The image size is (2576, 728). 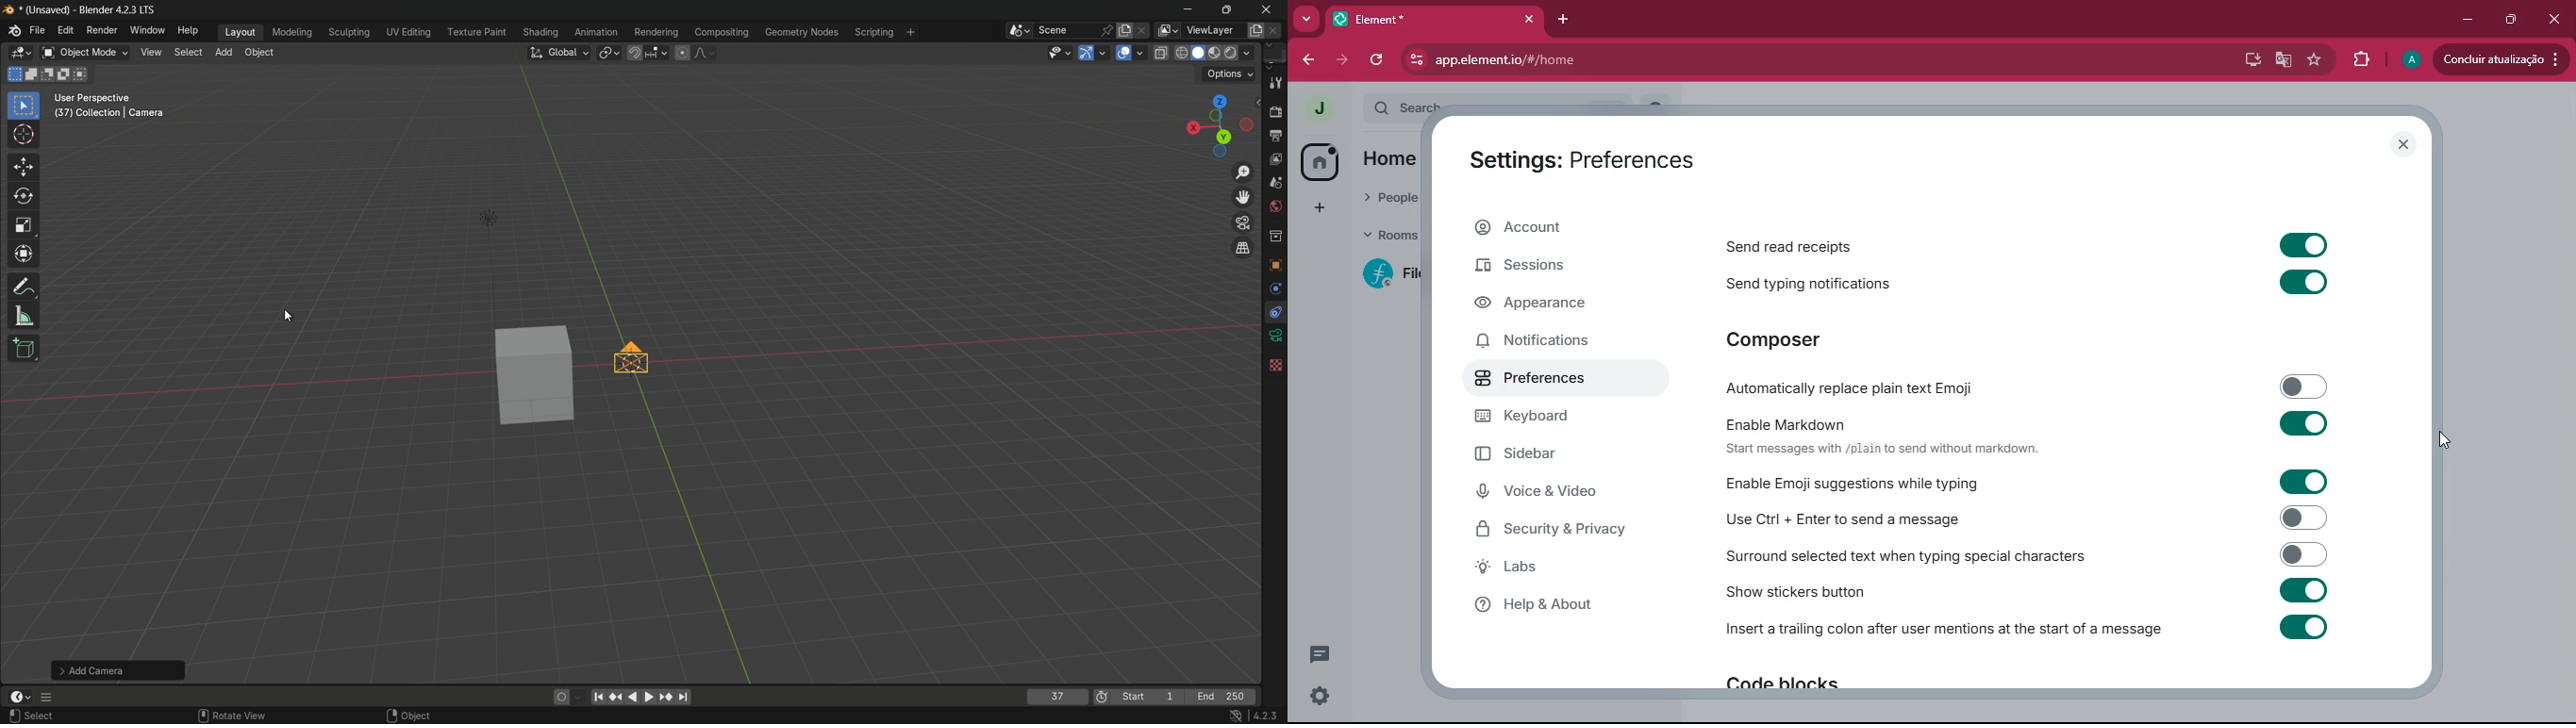 I want to click on profile picture, so click(x=1318, y=108).